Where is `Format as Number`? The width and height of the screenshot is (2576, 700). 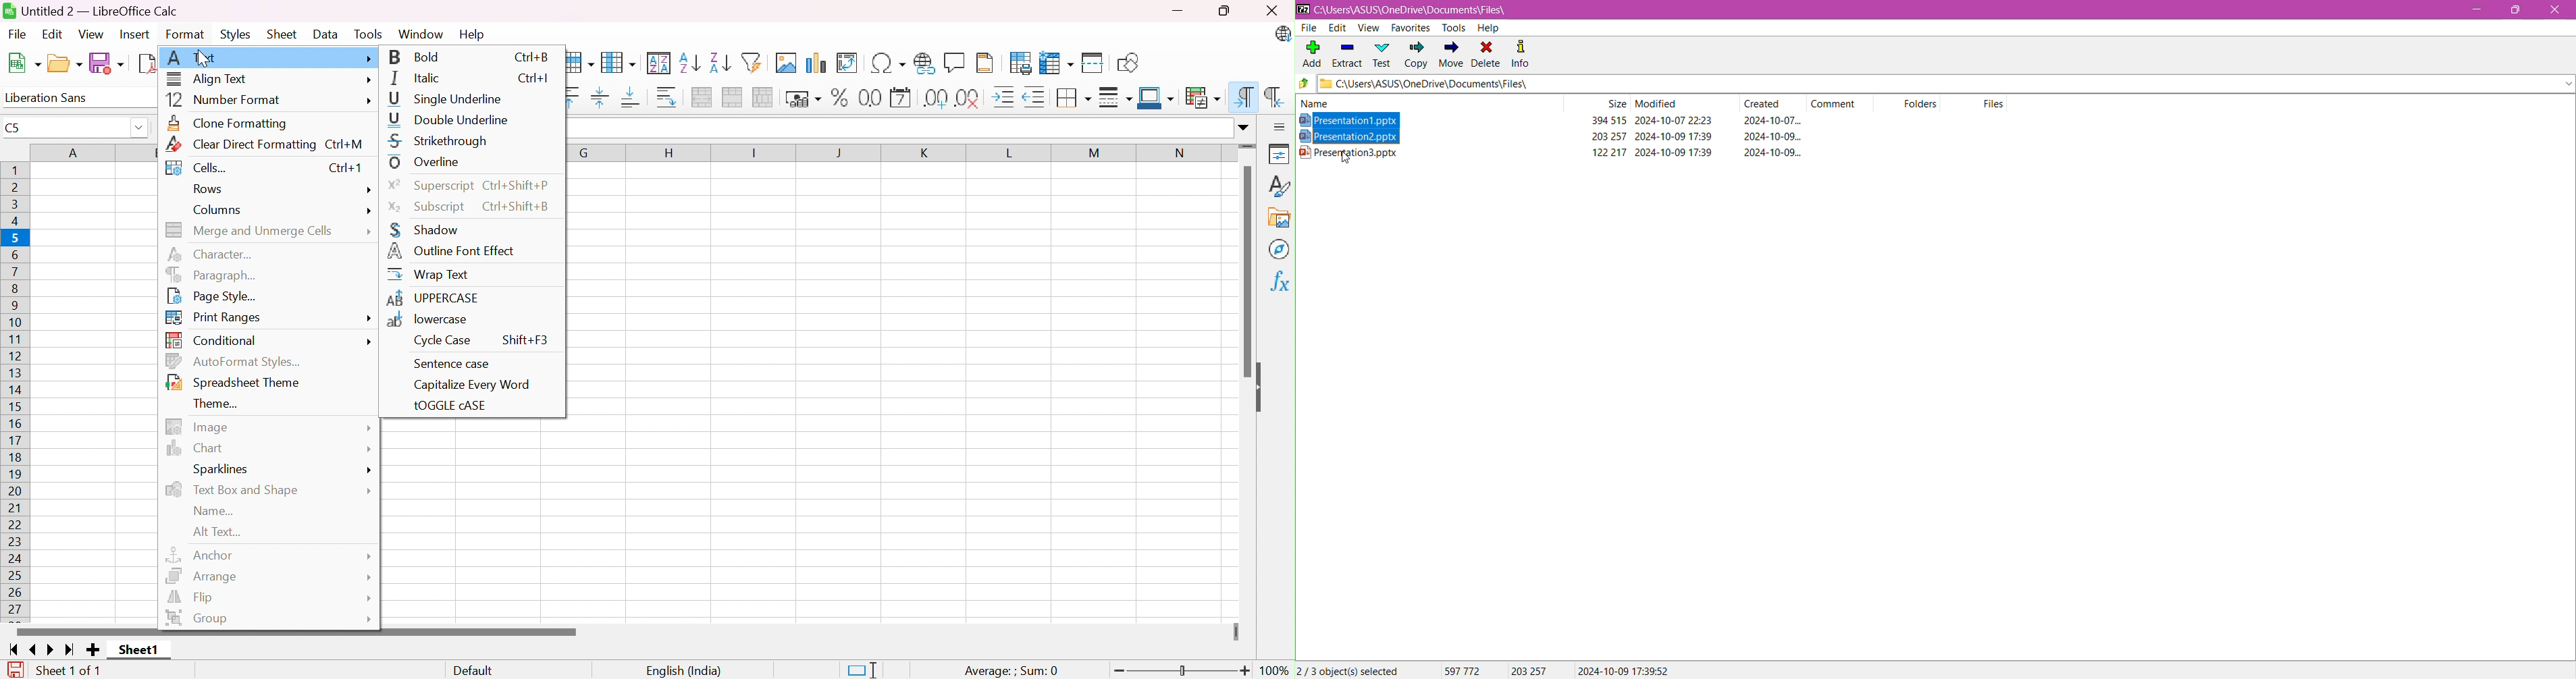
Format as Number is located at coordinates (870, 98).